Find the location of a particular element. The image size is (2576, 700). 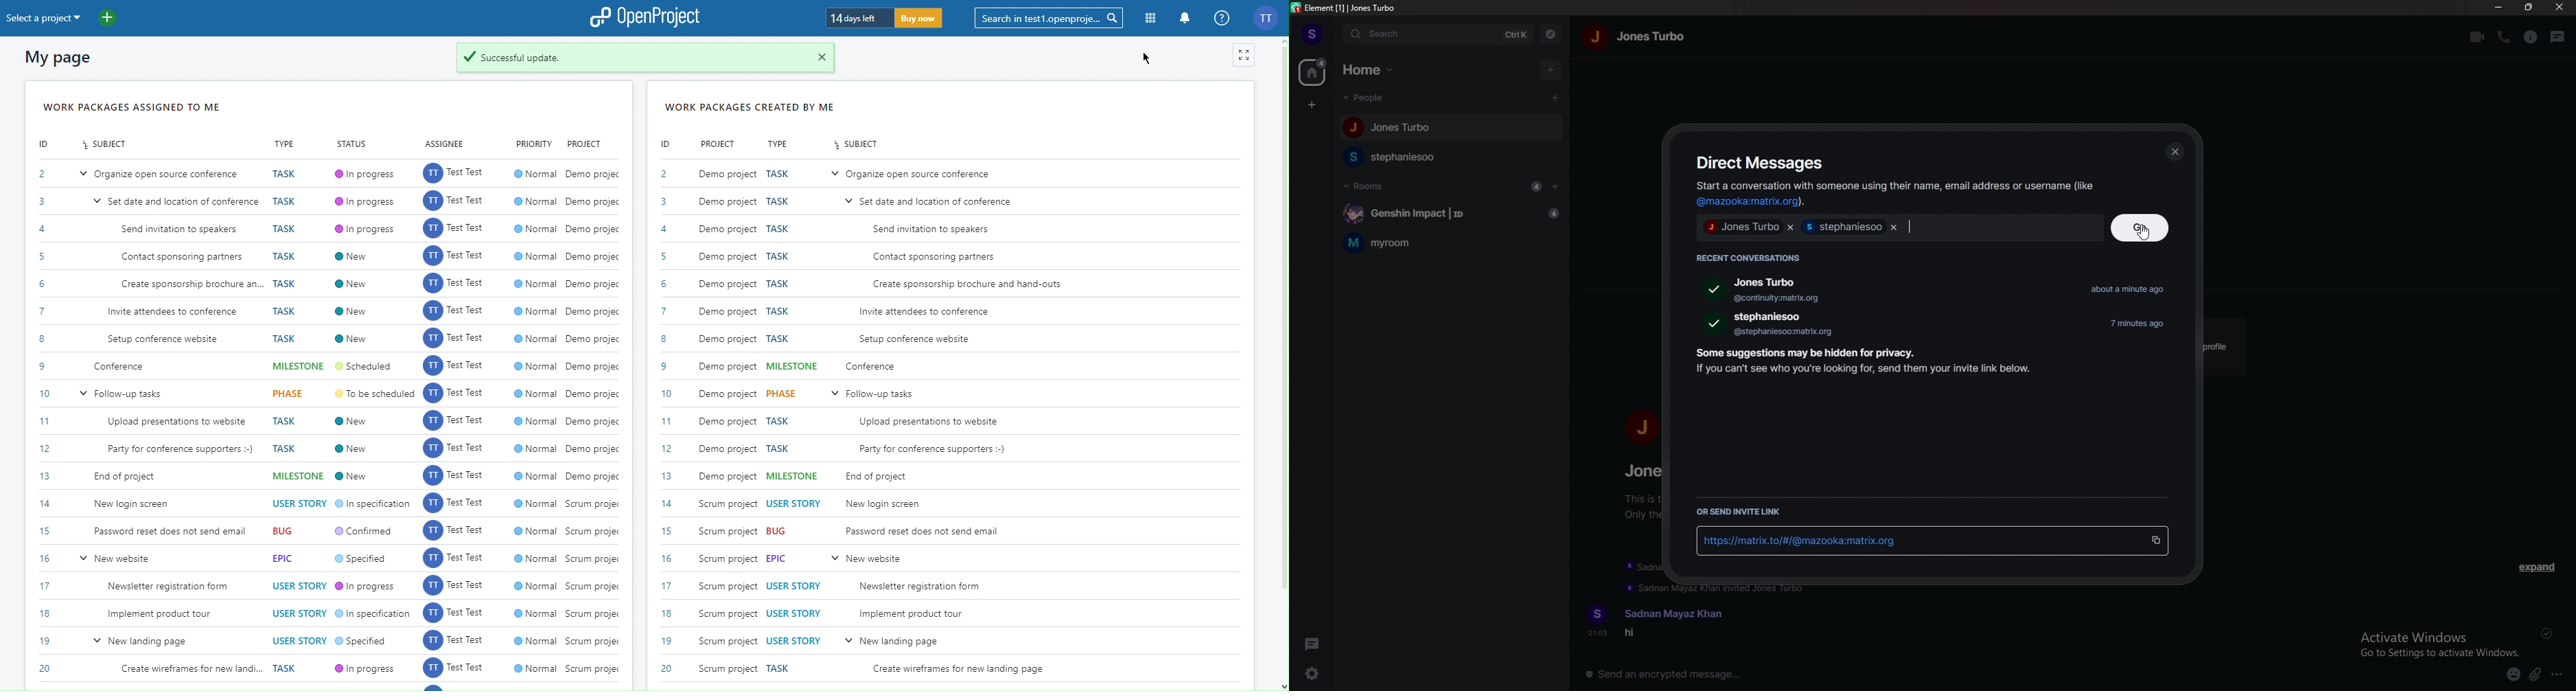

stephaniesoo is located at coordinates (1842, 227).